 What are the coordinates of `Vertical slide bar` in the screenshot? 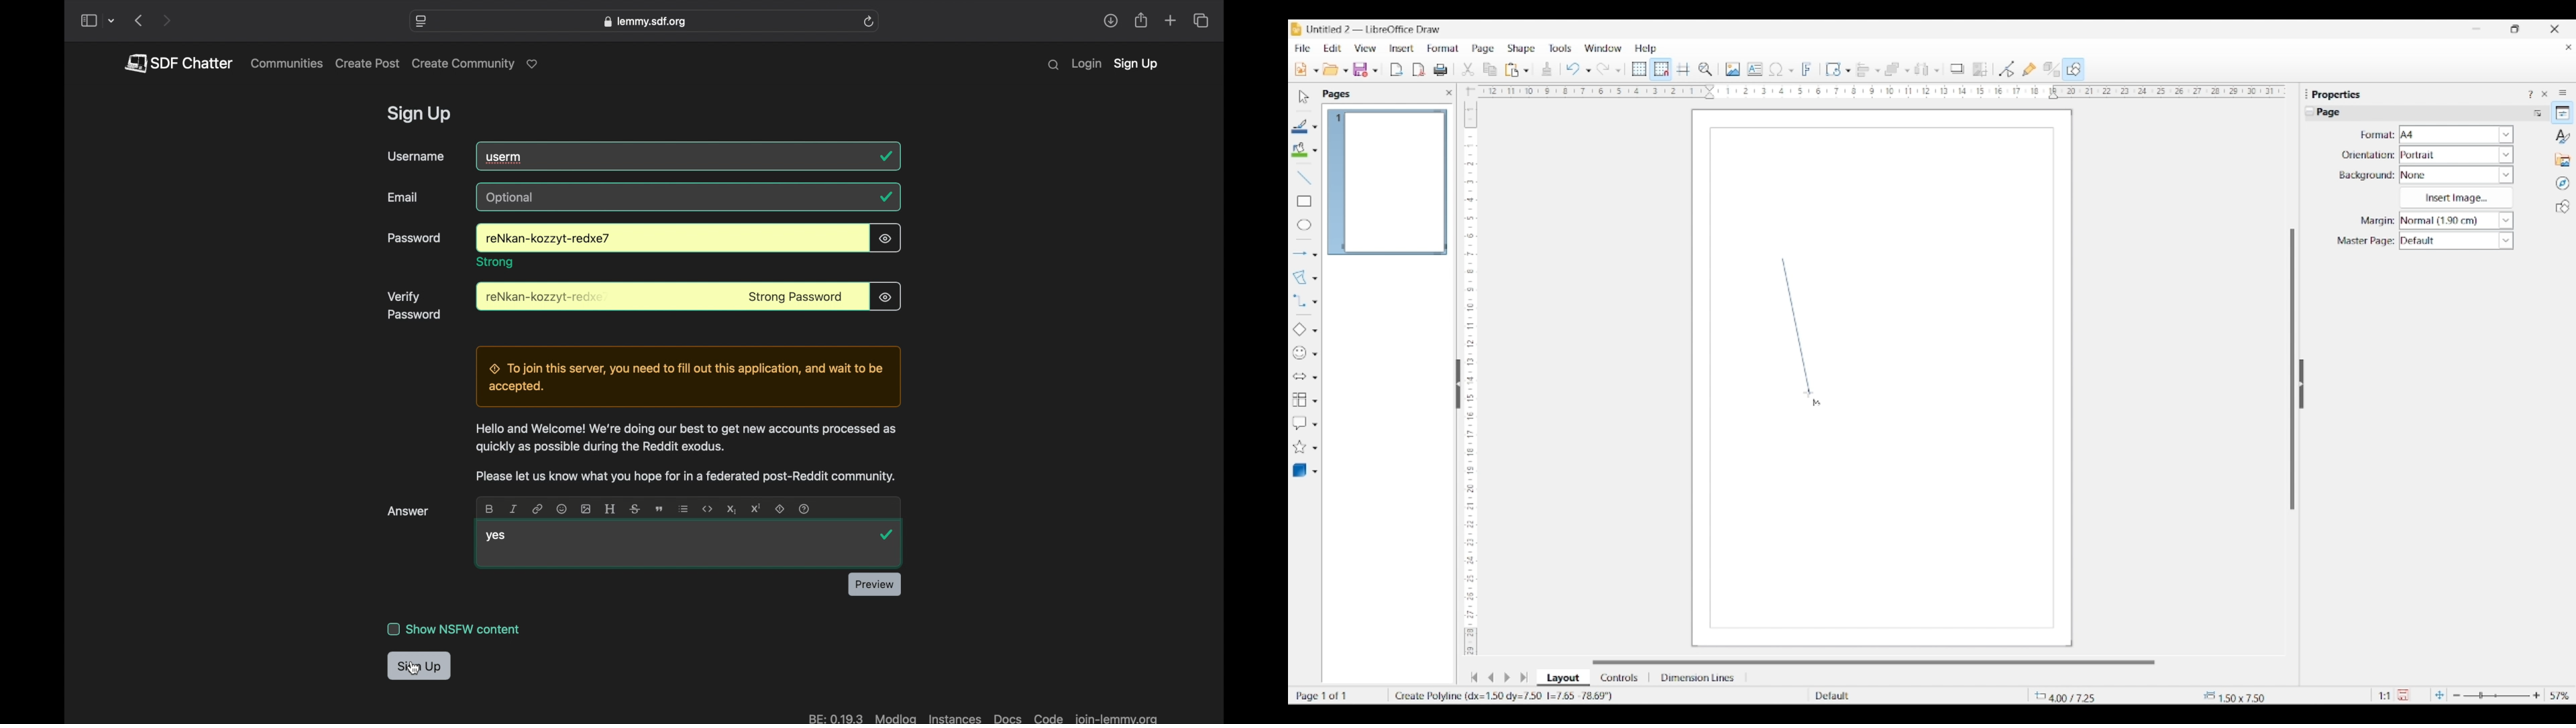 It's located at (2292, 369).